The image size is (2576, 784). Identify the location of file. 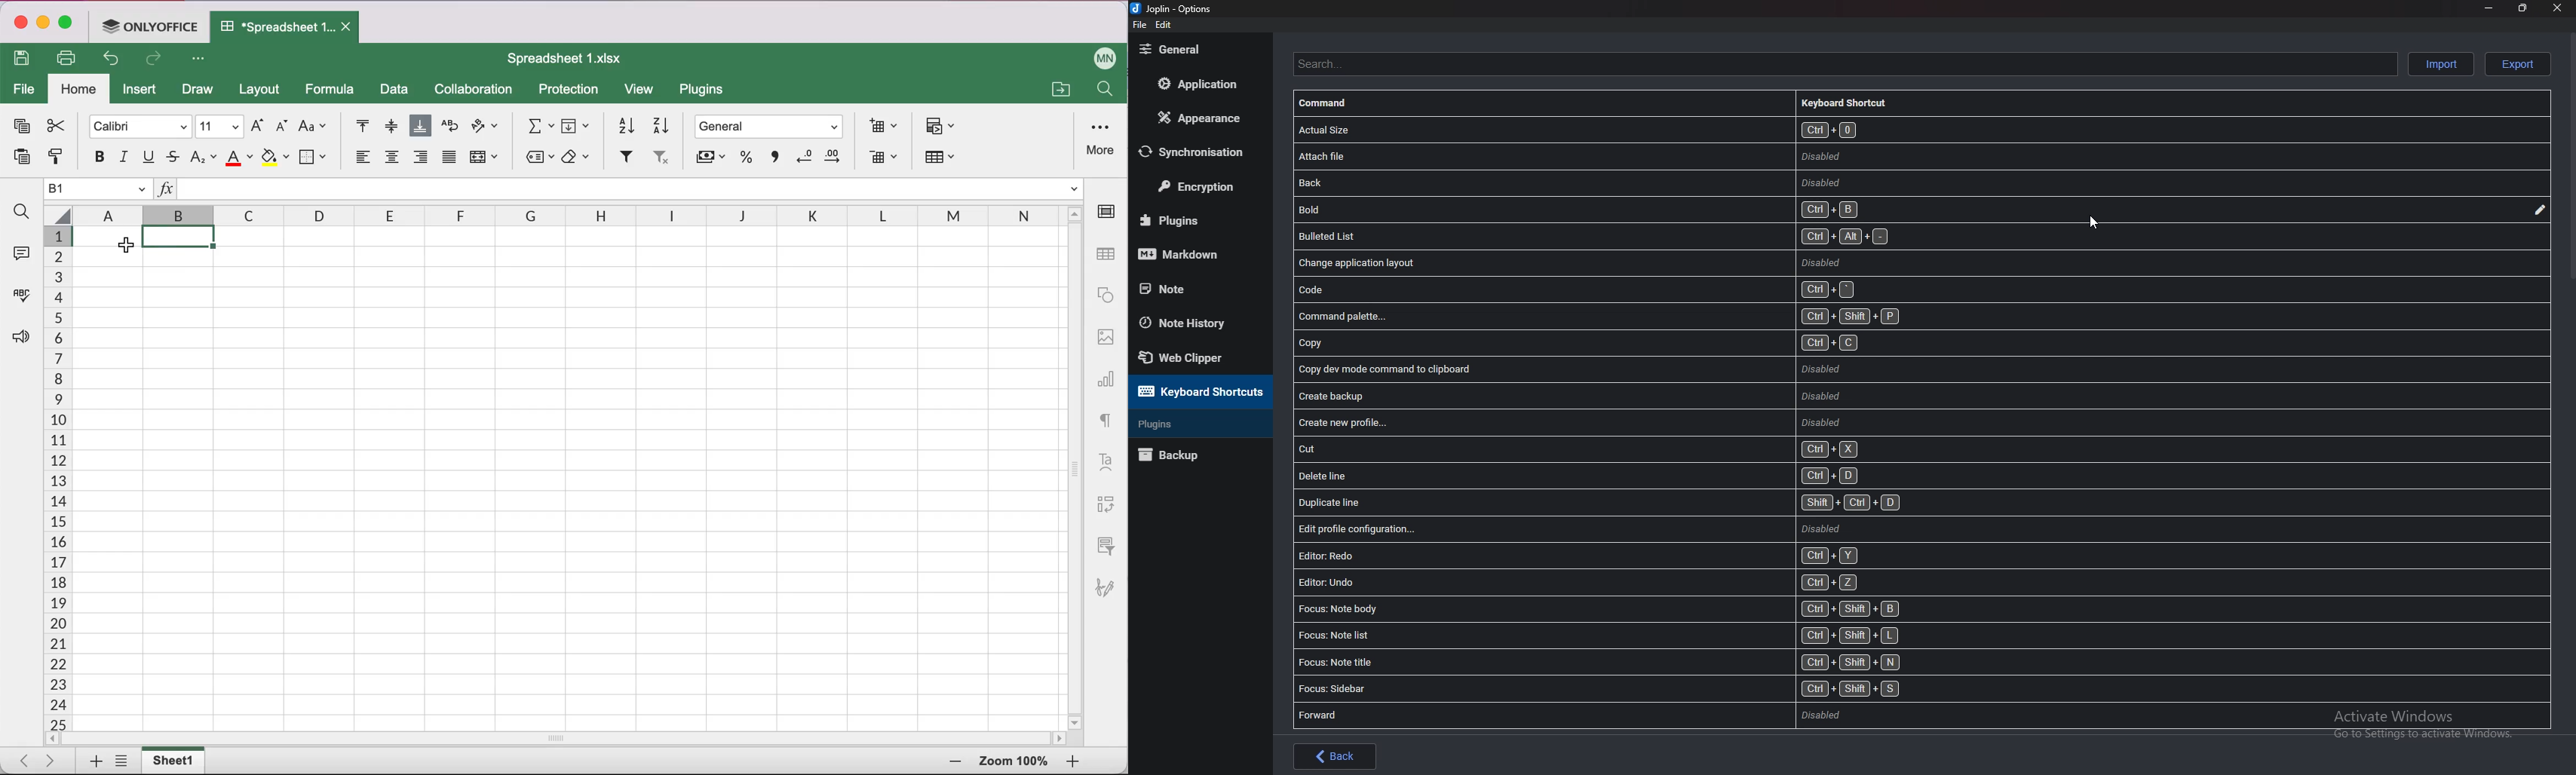
(24, 90).